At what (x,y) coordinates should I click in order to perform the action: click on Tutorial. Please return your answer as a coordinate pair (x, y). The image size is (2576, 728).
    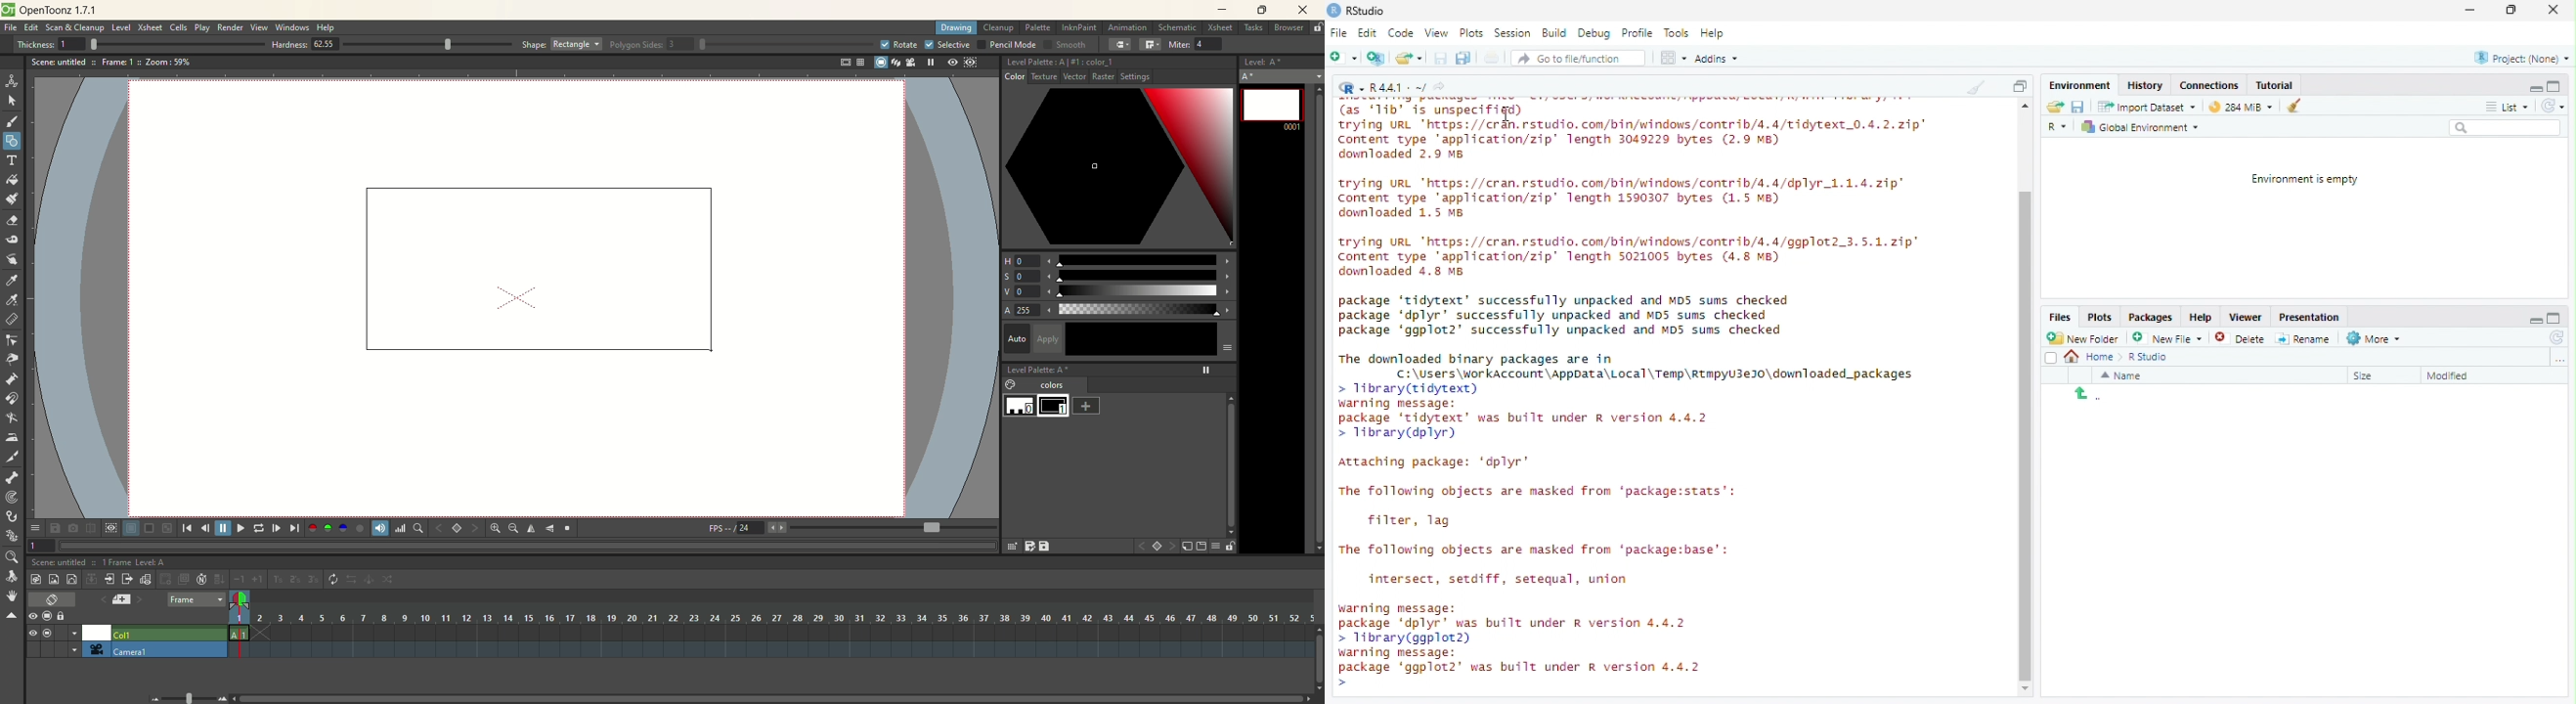
    Looking at the image, I should click on (2275, 85).